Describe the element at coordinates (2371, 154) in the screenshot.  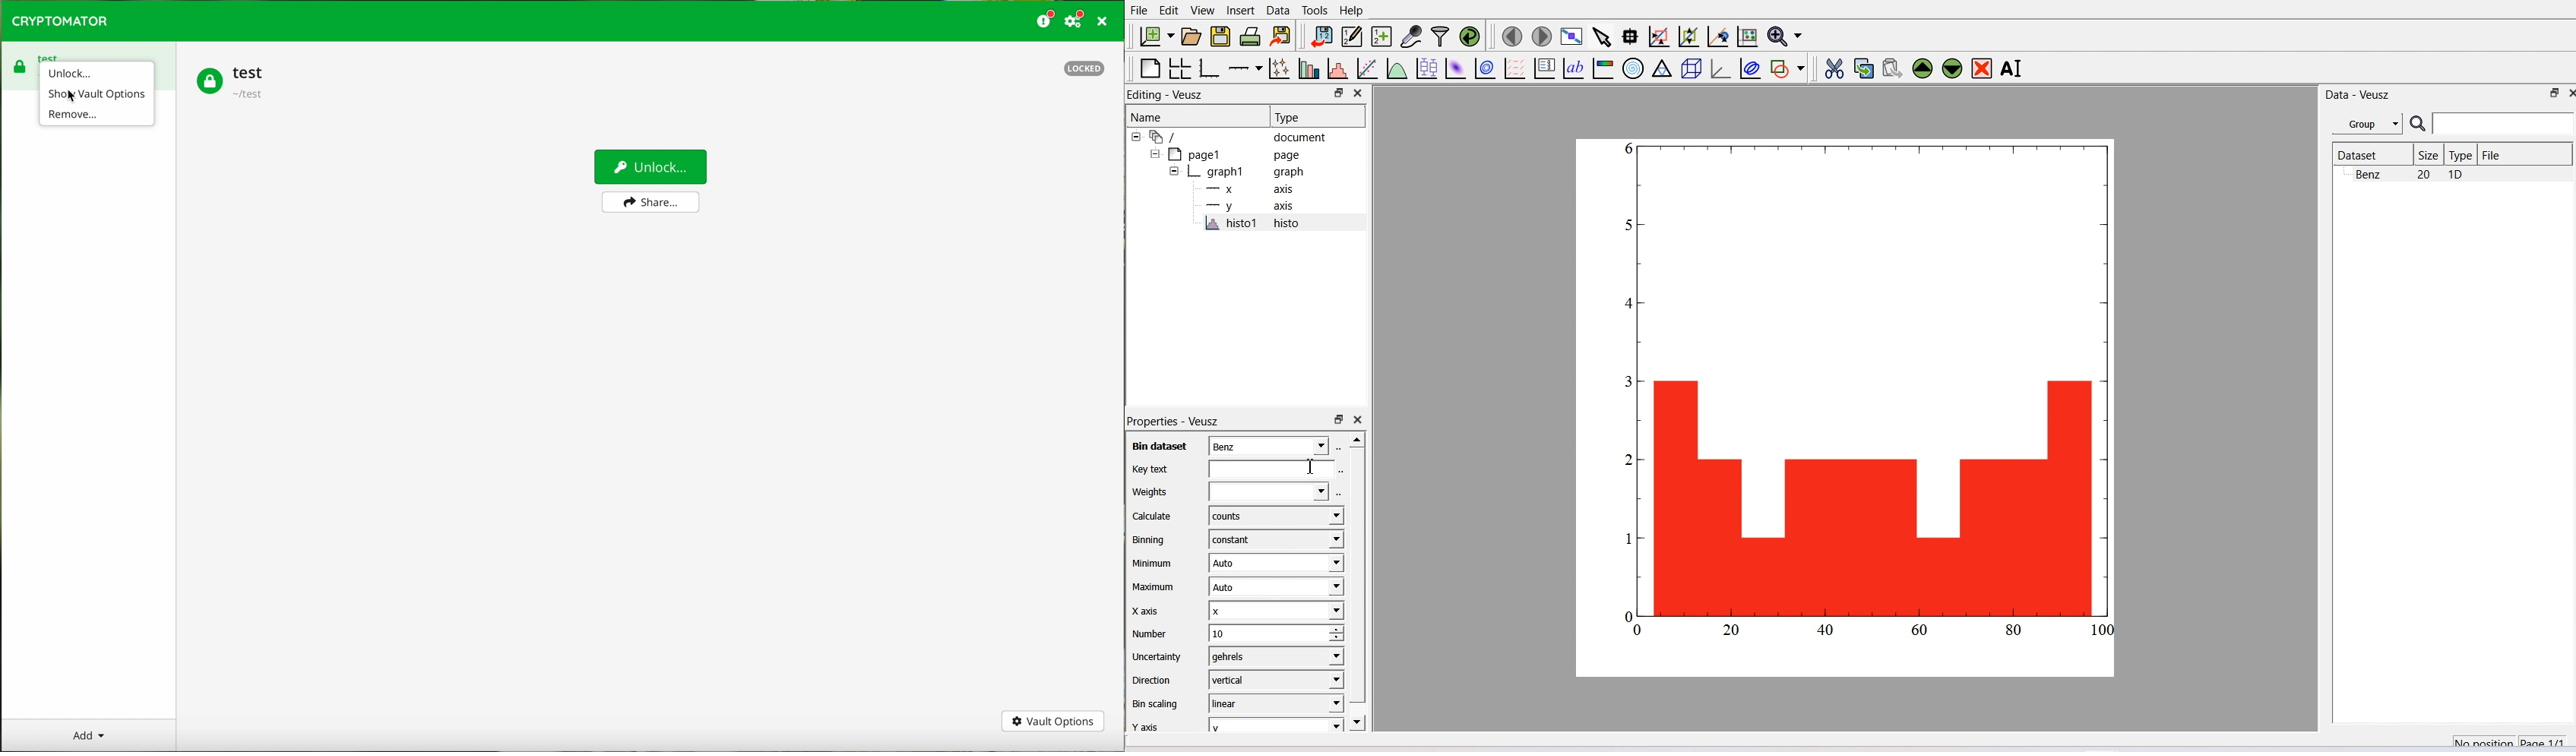
I see `Dataset` at that location.